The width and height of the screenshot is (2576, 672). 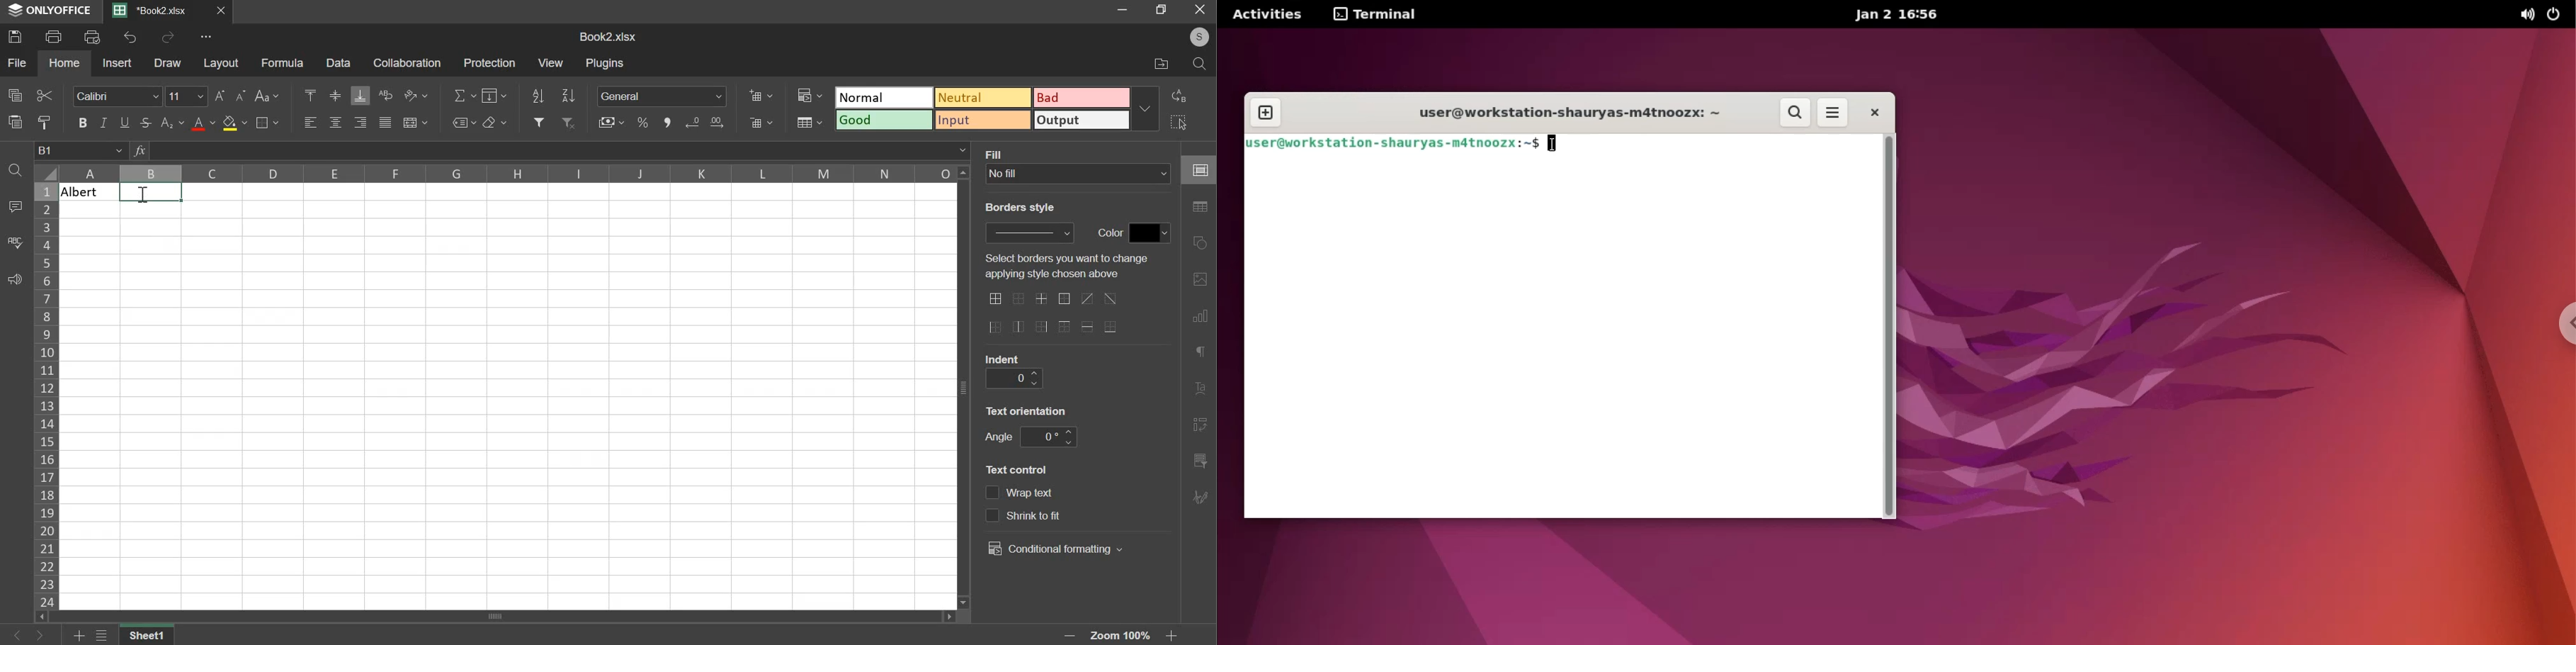 I want to click on cell name, so click(x=81, y=150).